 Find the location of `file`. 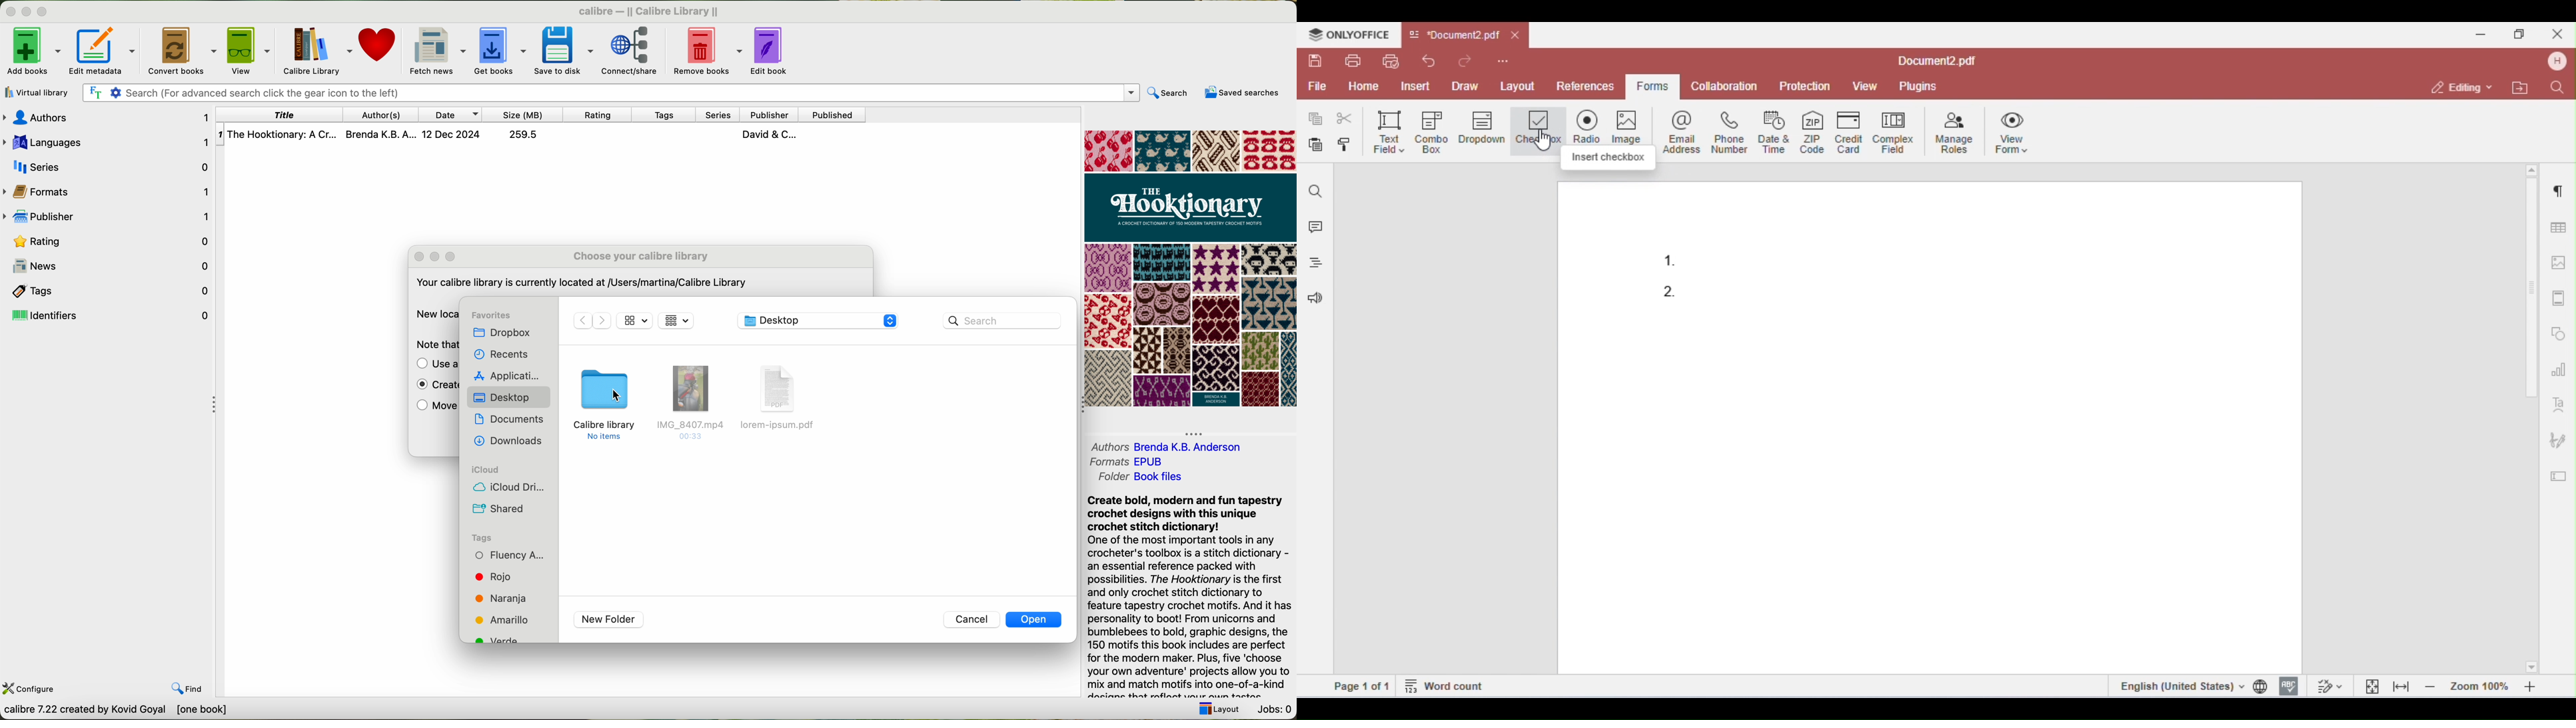

file is located at coordinates (691, 403).